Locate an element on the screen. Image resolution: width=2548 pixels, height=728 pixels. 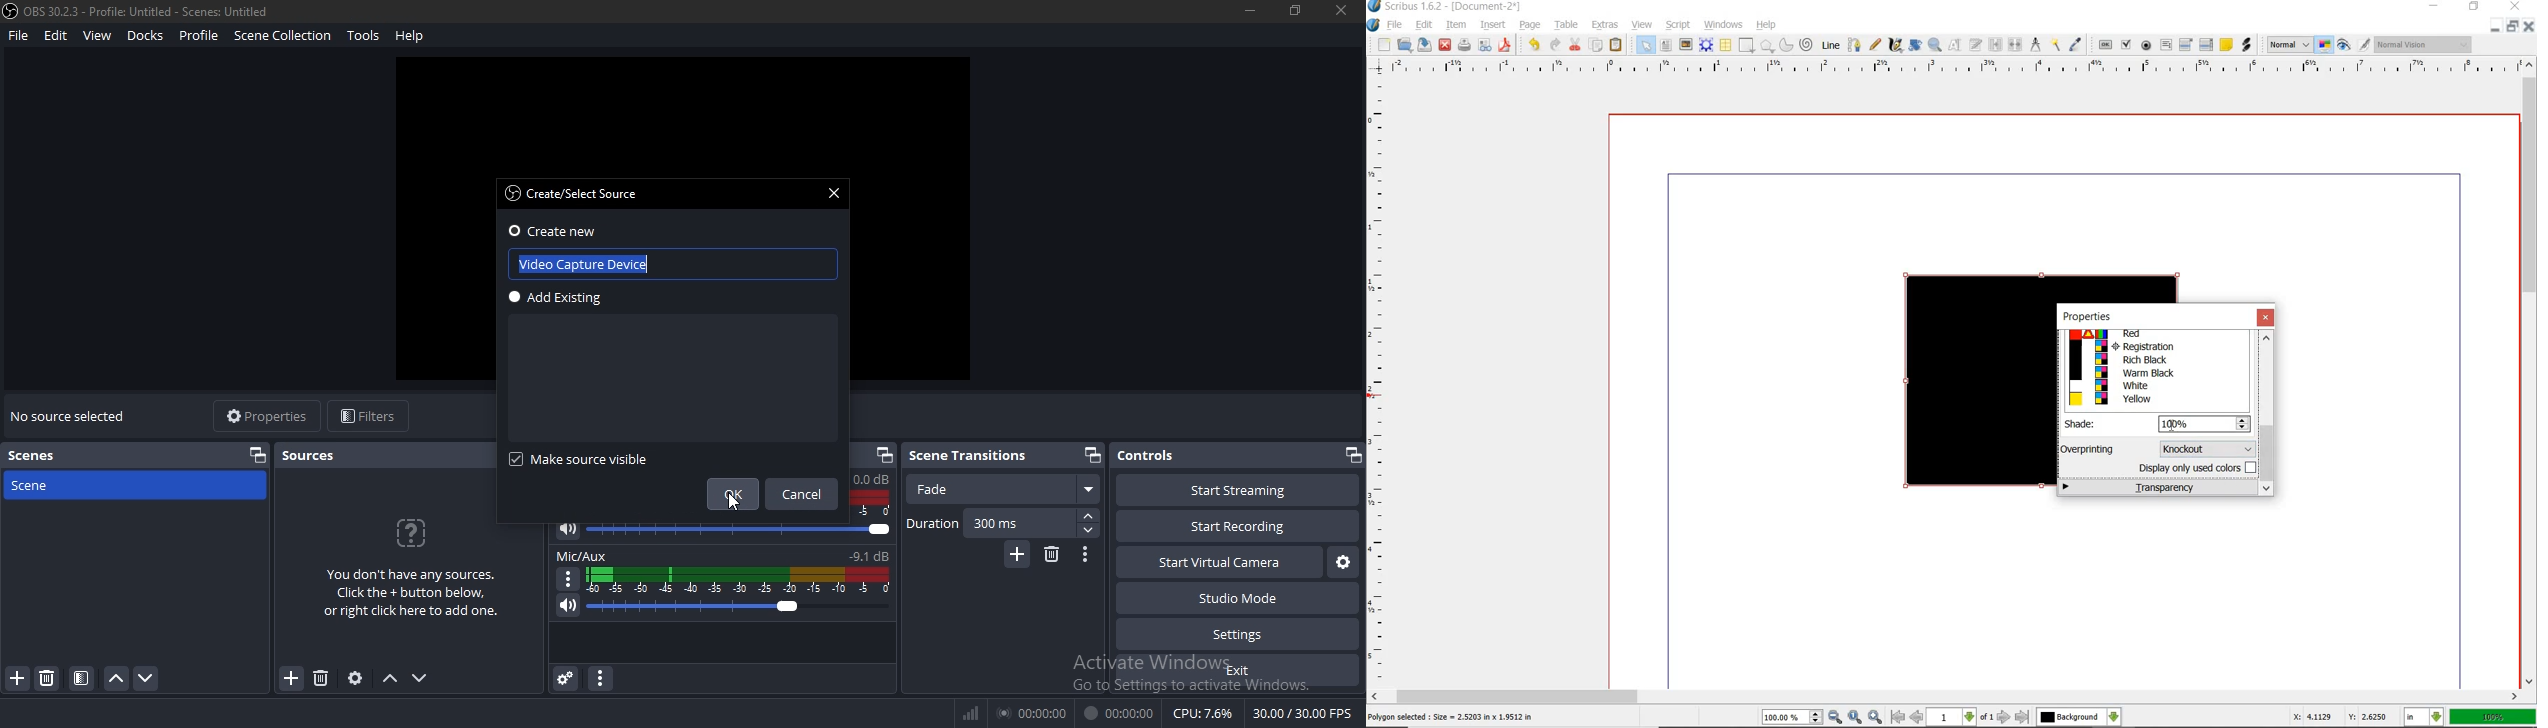
print is located at coordinates (1466, 47).